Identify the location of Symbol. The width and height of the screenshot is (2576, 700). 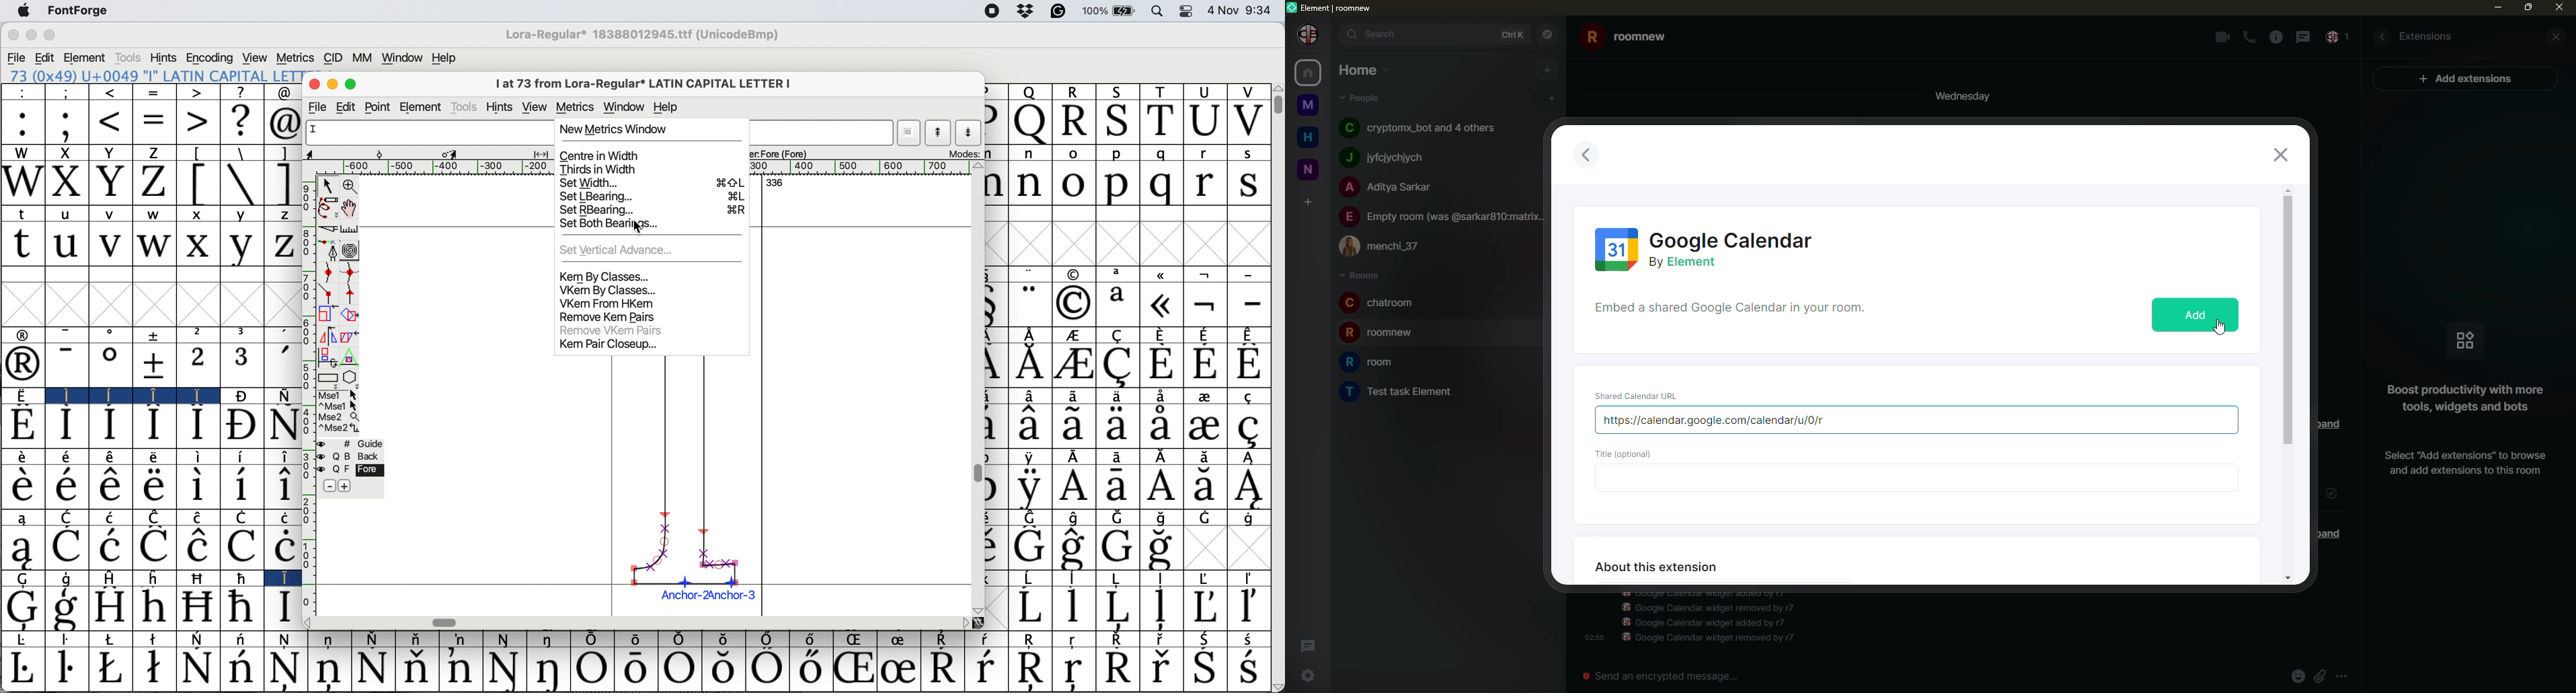
(1075, 672).